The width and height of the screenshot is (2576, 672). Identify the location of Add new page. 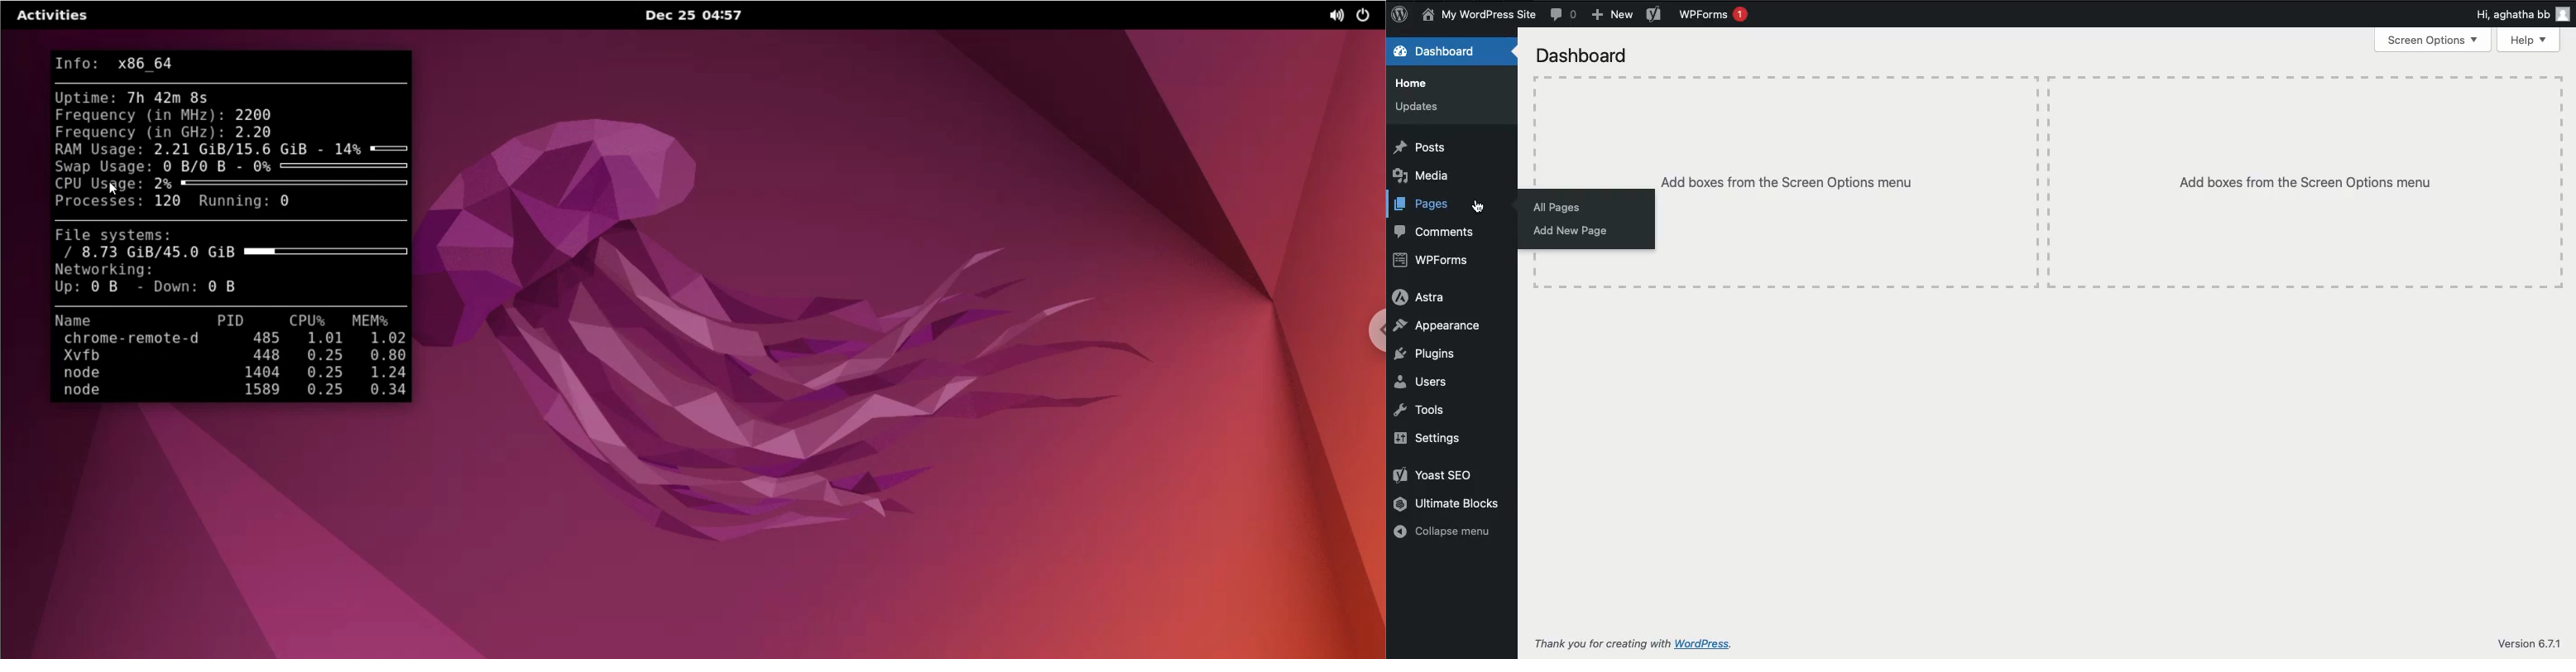
(1581, 232).